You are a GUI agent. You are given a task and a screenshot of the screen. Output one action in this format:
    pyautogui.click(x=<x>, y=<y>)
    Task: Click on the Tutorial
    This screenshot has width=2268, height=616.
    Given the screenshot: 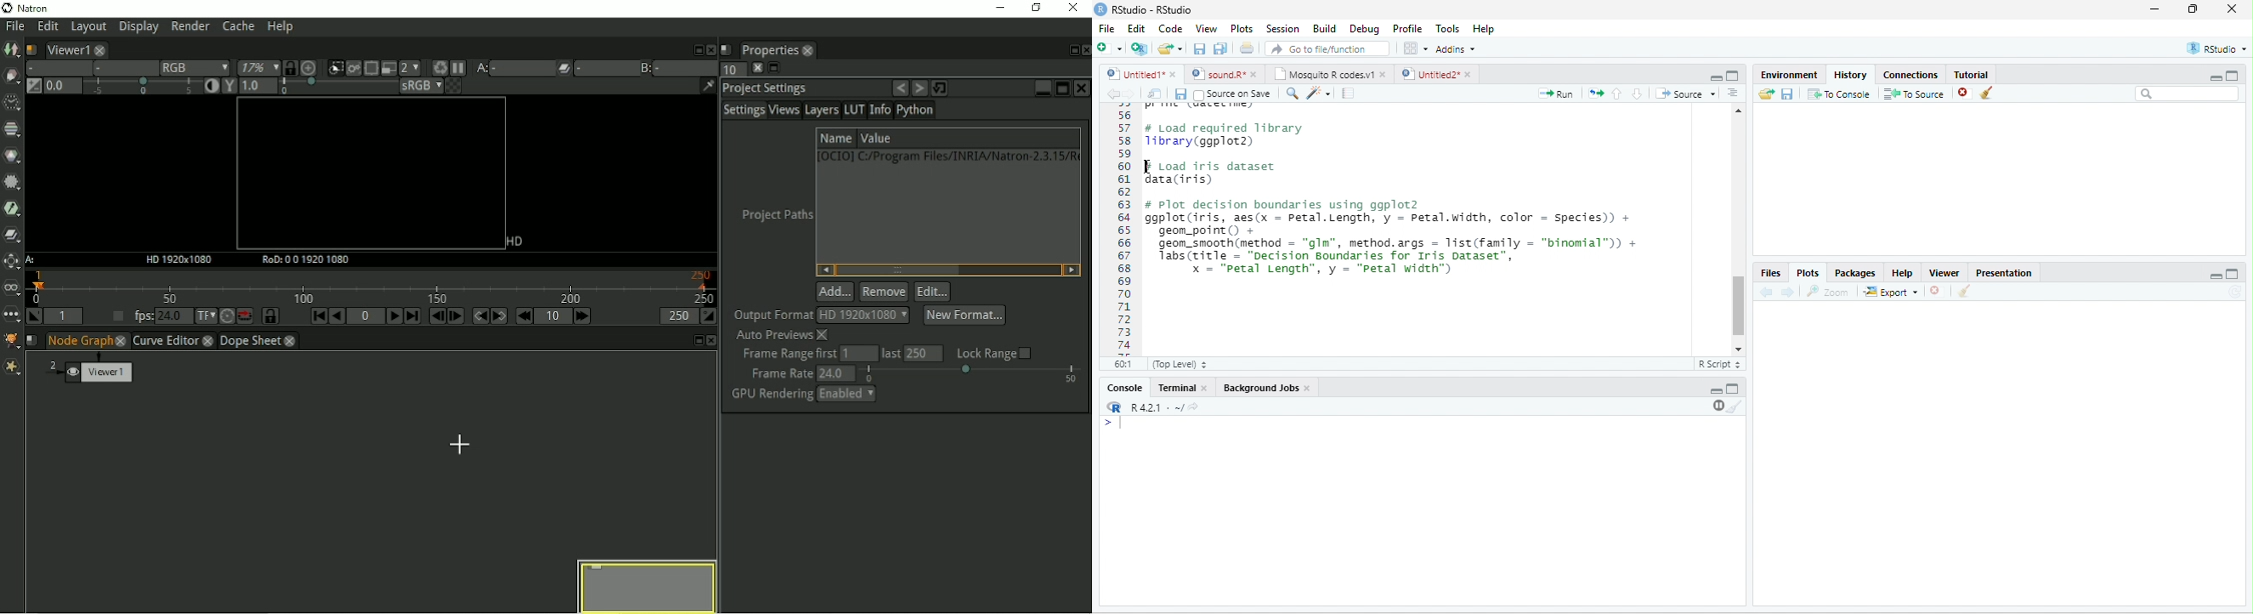 What is the action you would take?
    pyautogui.click(x=1972, y=75)
    